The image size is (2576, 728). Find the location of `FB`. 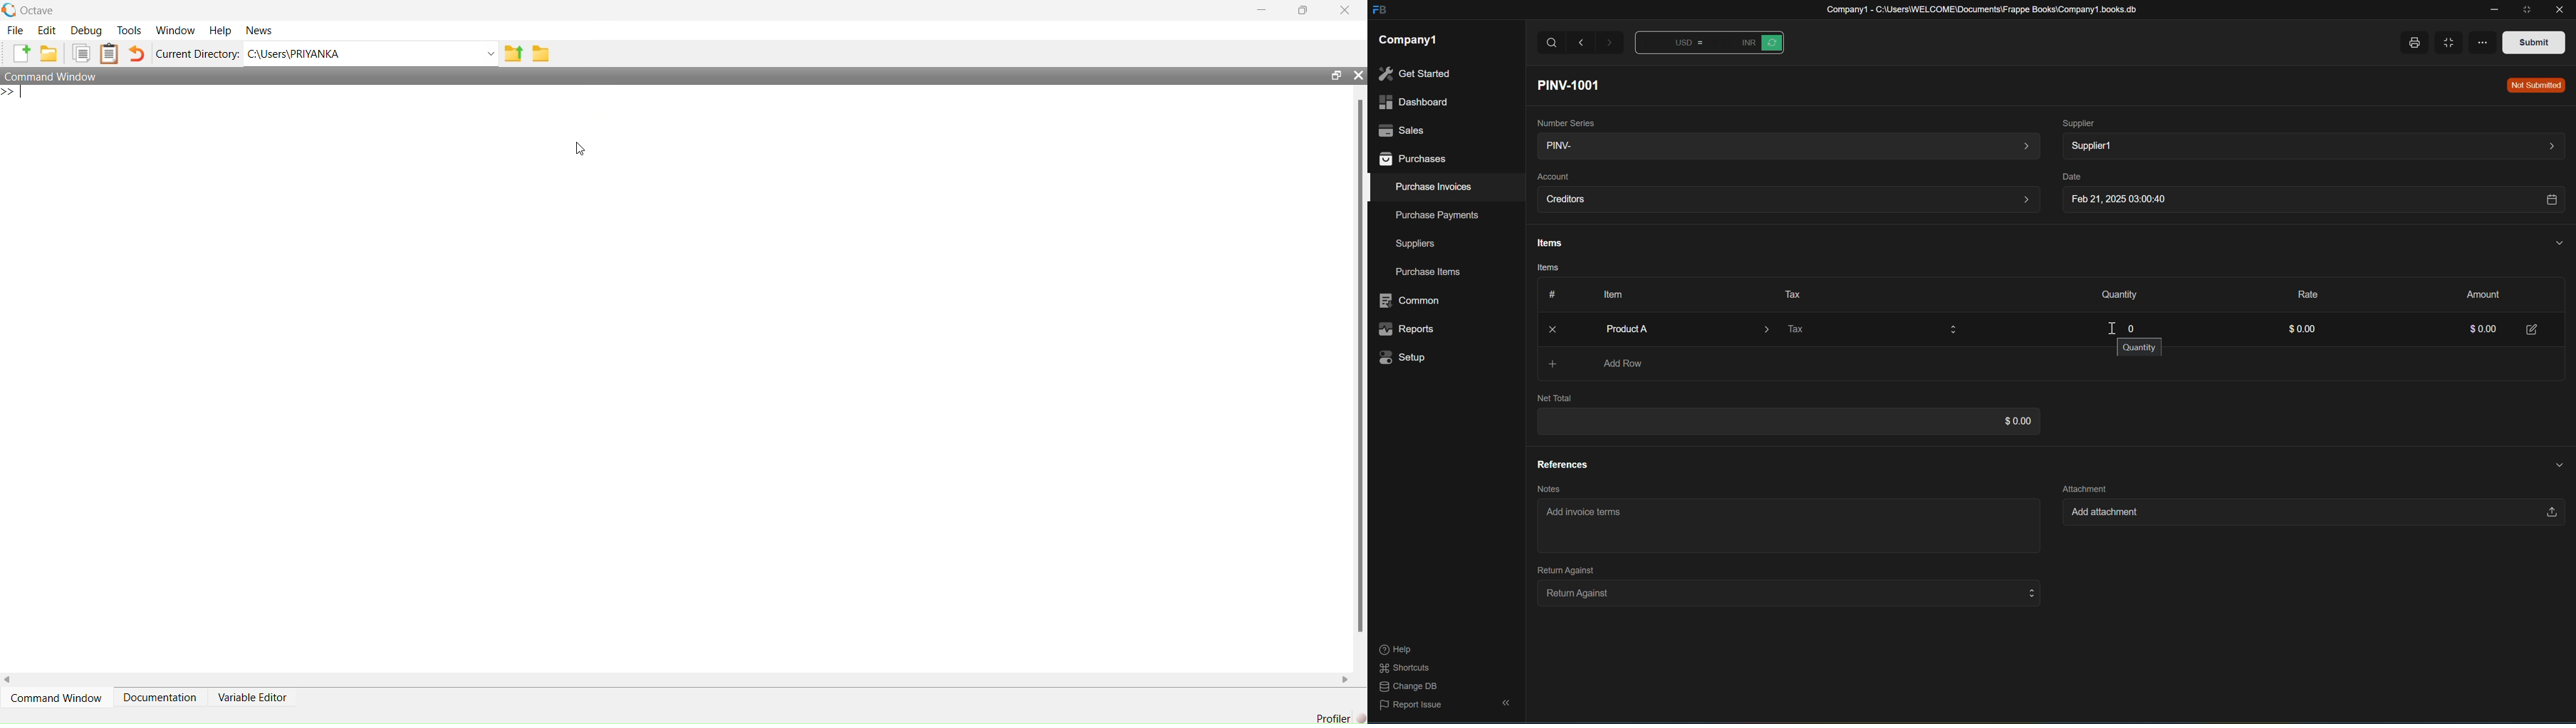

FB is located at coordinates (1379, 10).